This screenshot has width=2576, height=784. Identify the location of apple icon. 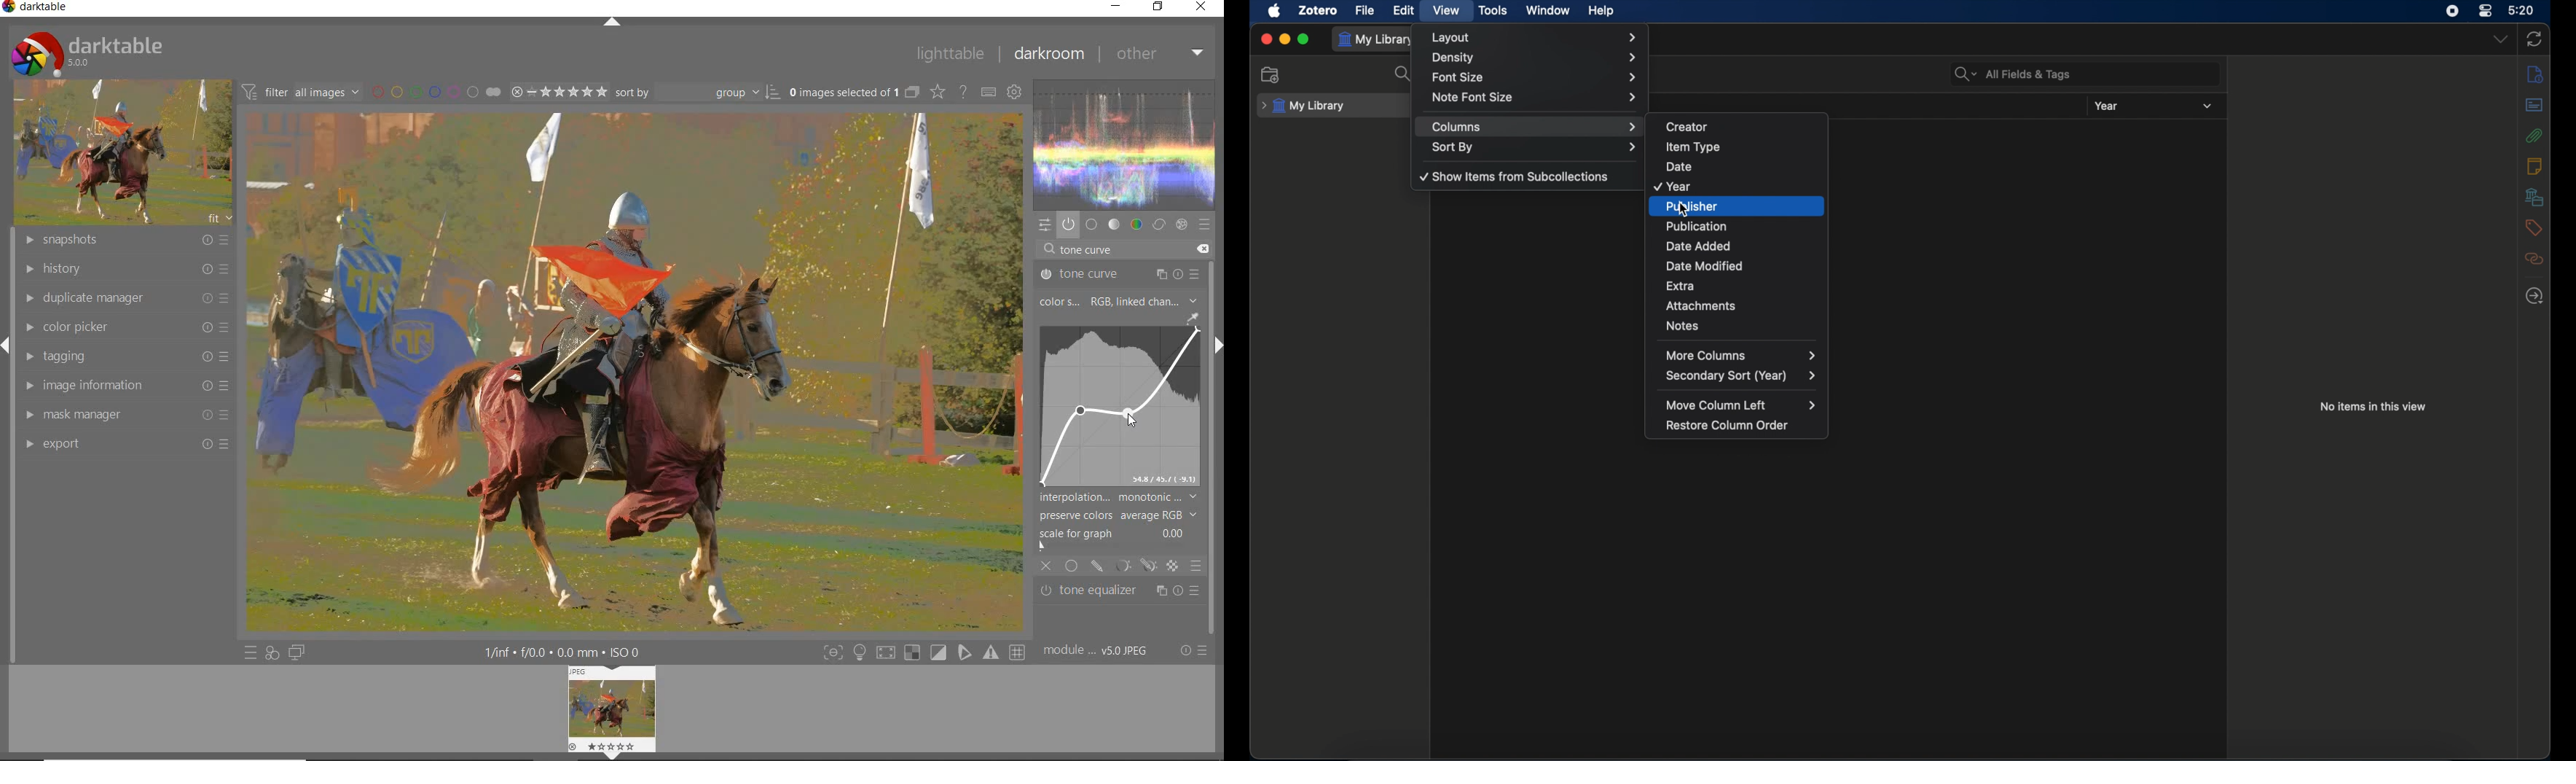
(1274, 11).